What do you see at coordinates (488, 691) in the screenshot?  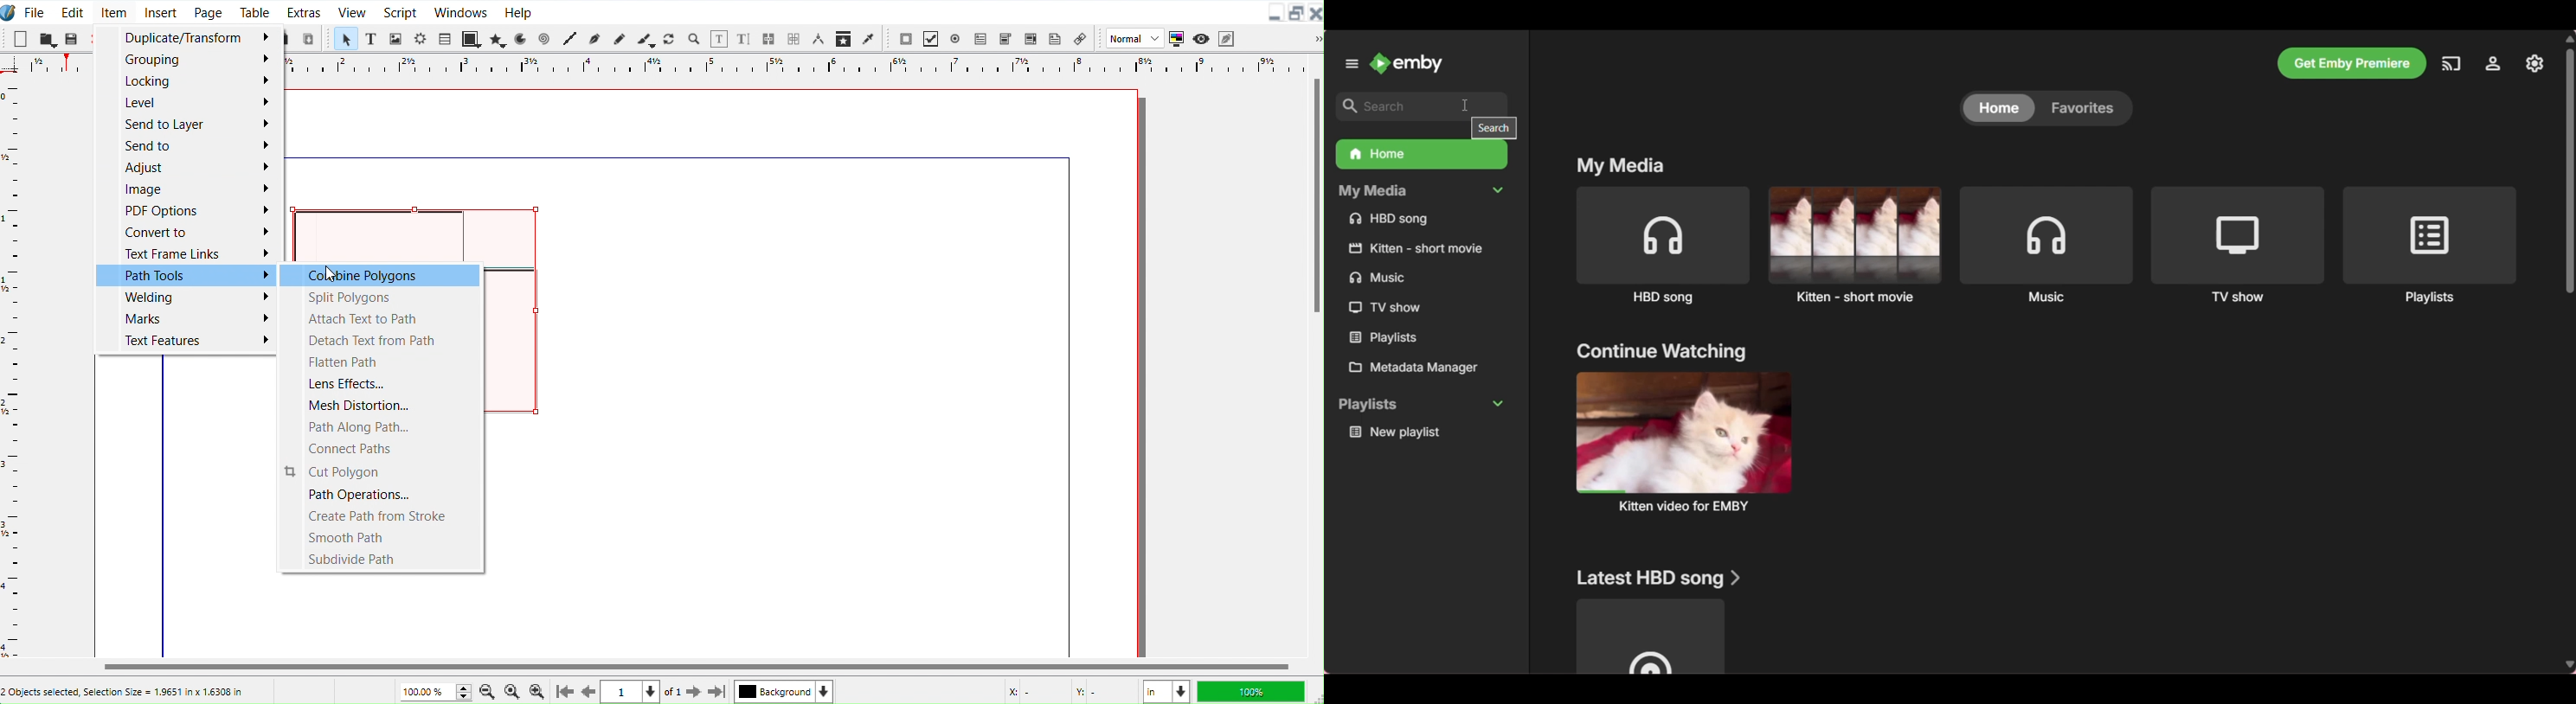 I see `Zoom Out` at bounding box center [488, 691].